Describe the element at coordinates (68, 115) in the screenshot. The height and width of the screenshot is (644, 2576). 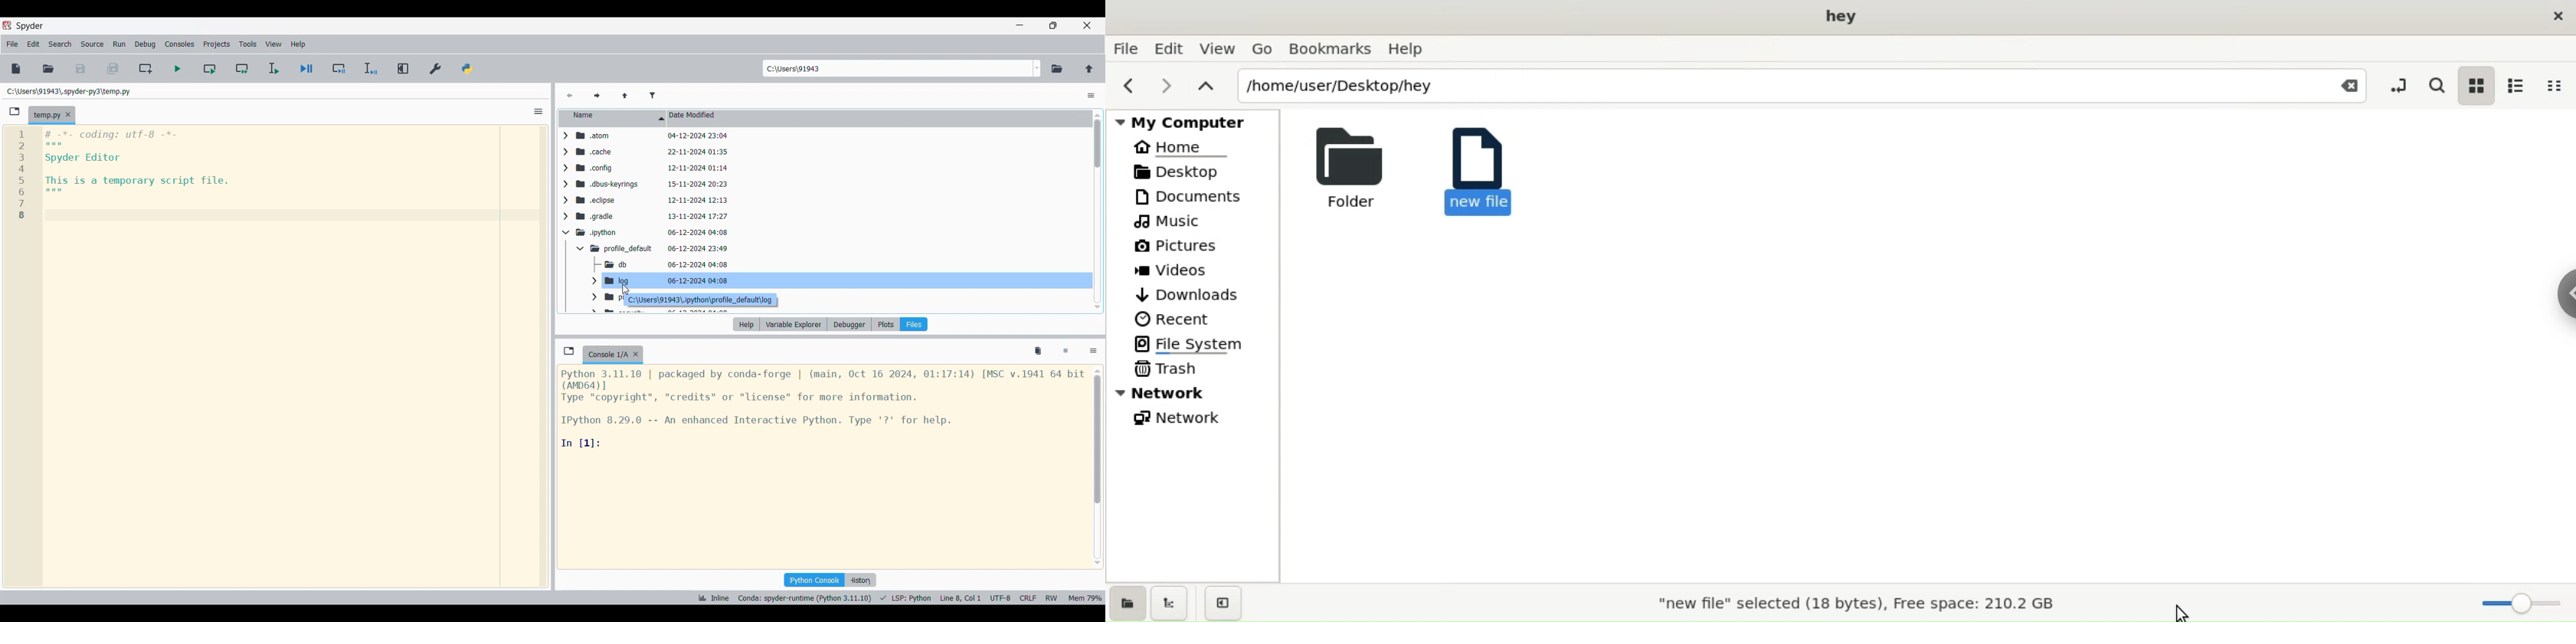
I see `Close tab` at that location.